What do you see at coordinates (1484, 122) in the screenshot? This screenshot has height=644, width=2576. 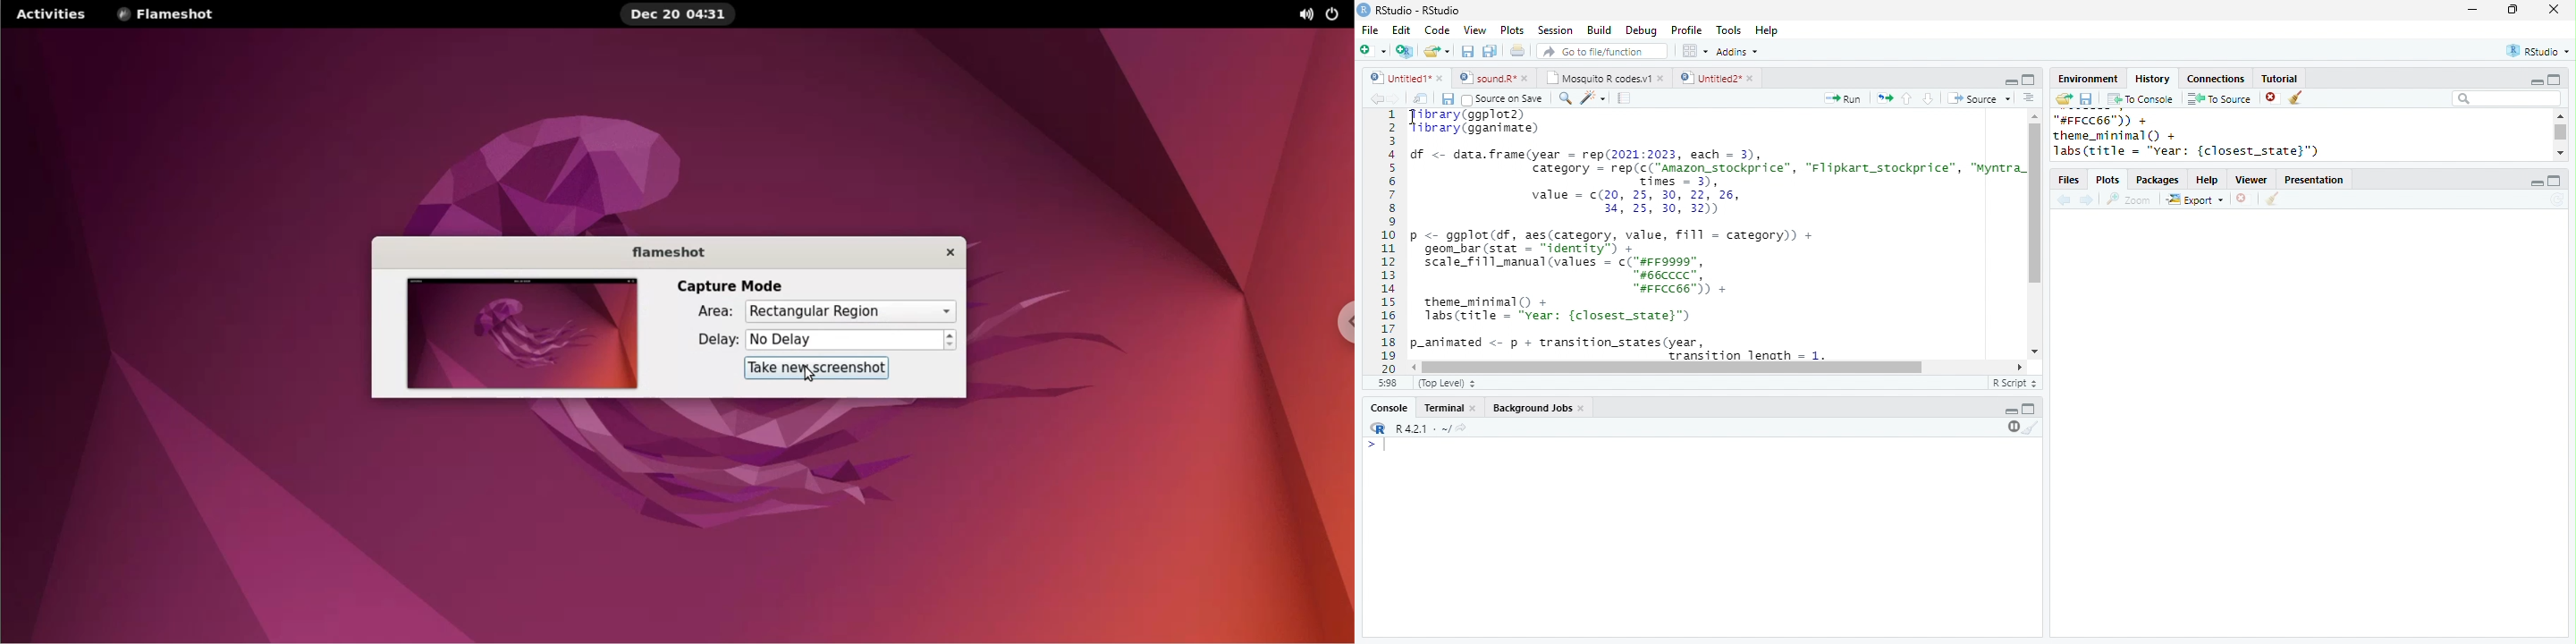 I see `library(ggplot2) library(gganimate)` at bounding box center [1484, 122].